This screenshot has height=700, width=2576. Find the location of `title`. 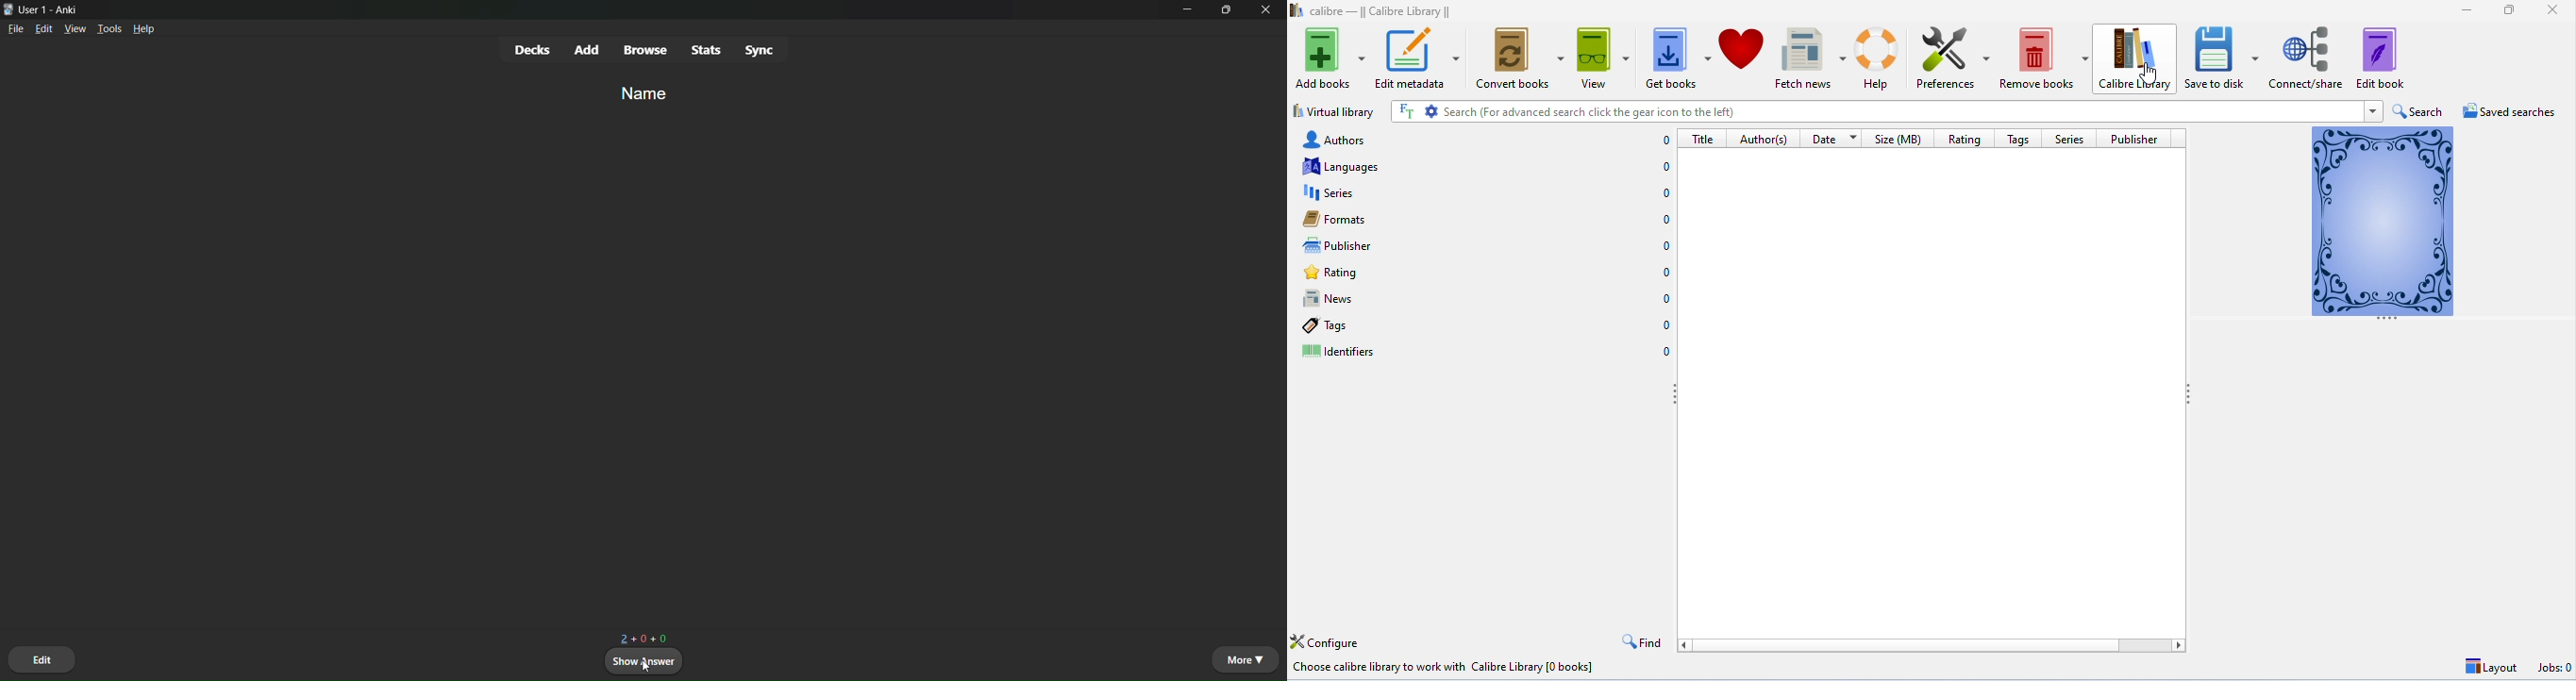

title is located at coordinates (1702, 139).